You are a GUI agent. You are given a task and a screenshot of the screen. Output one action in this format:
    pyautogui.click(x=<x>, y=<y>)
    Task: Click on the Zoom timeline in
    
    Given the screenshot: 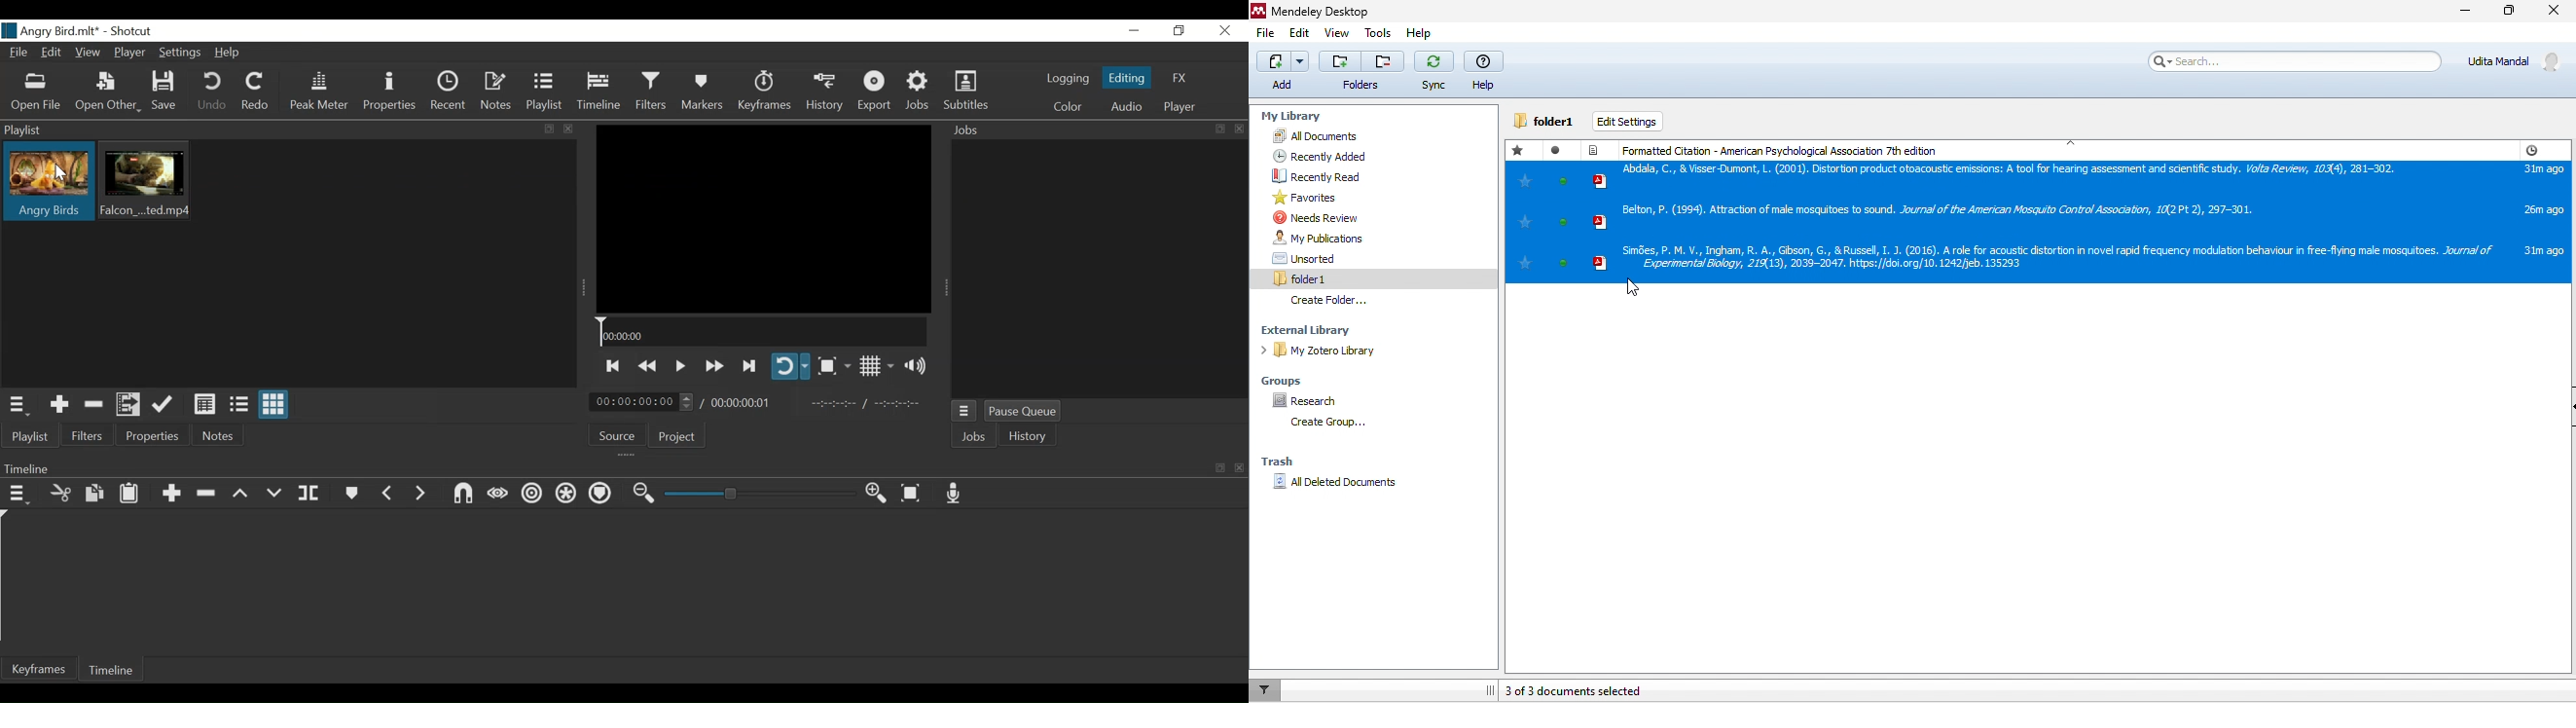 What is the action you would take?
    pyautogui.click(x=876, y=495)
    